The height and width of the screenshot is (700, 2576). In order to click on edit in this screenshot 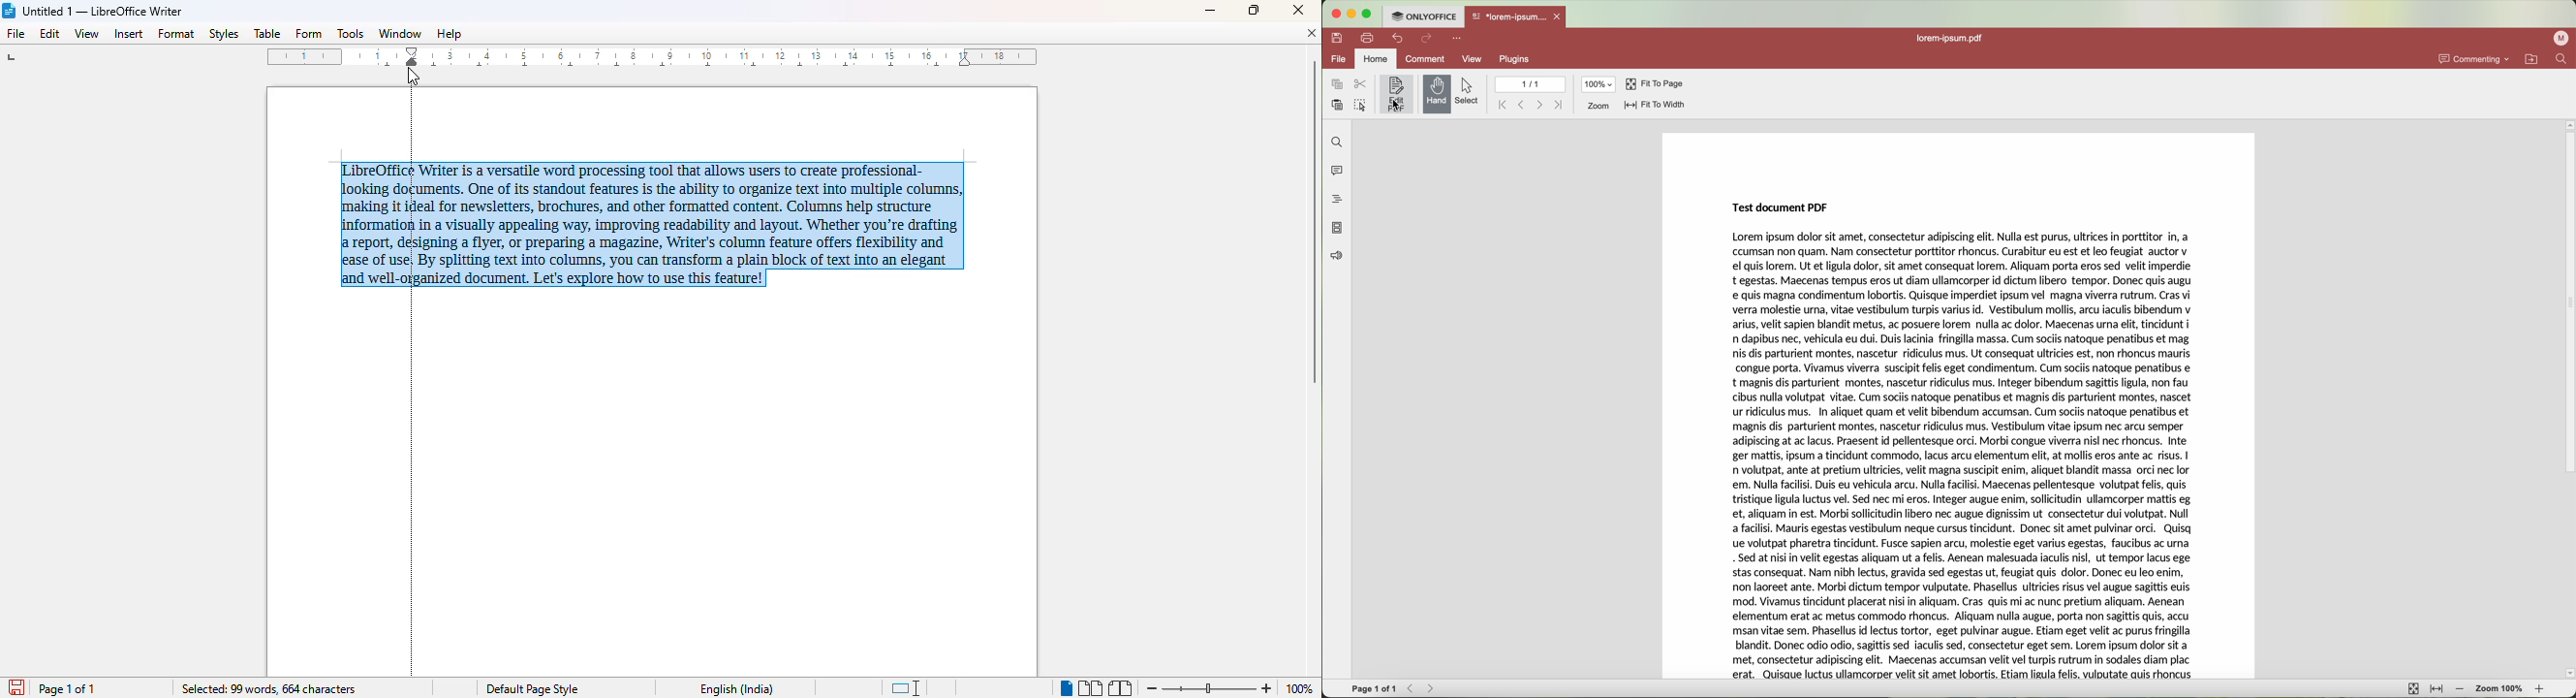, I will do `click(50, 33)`.